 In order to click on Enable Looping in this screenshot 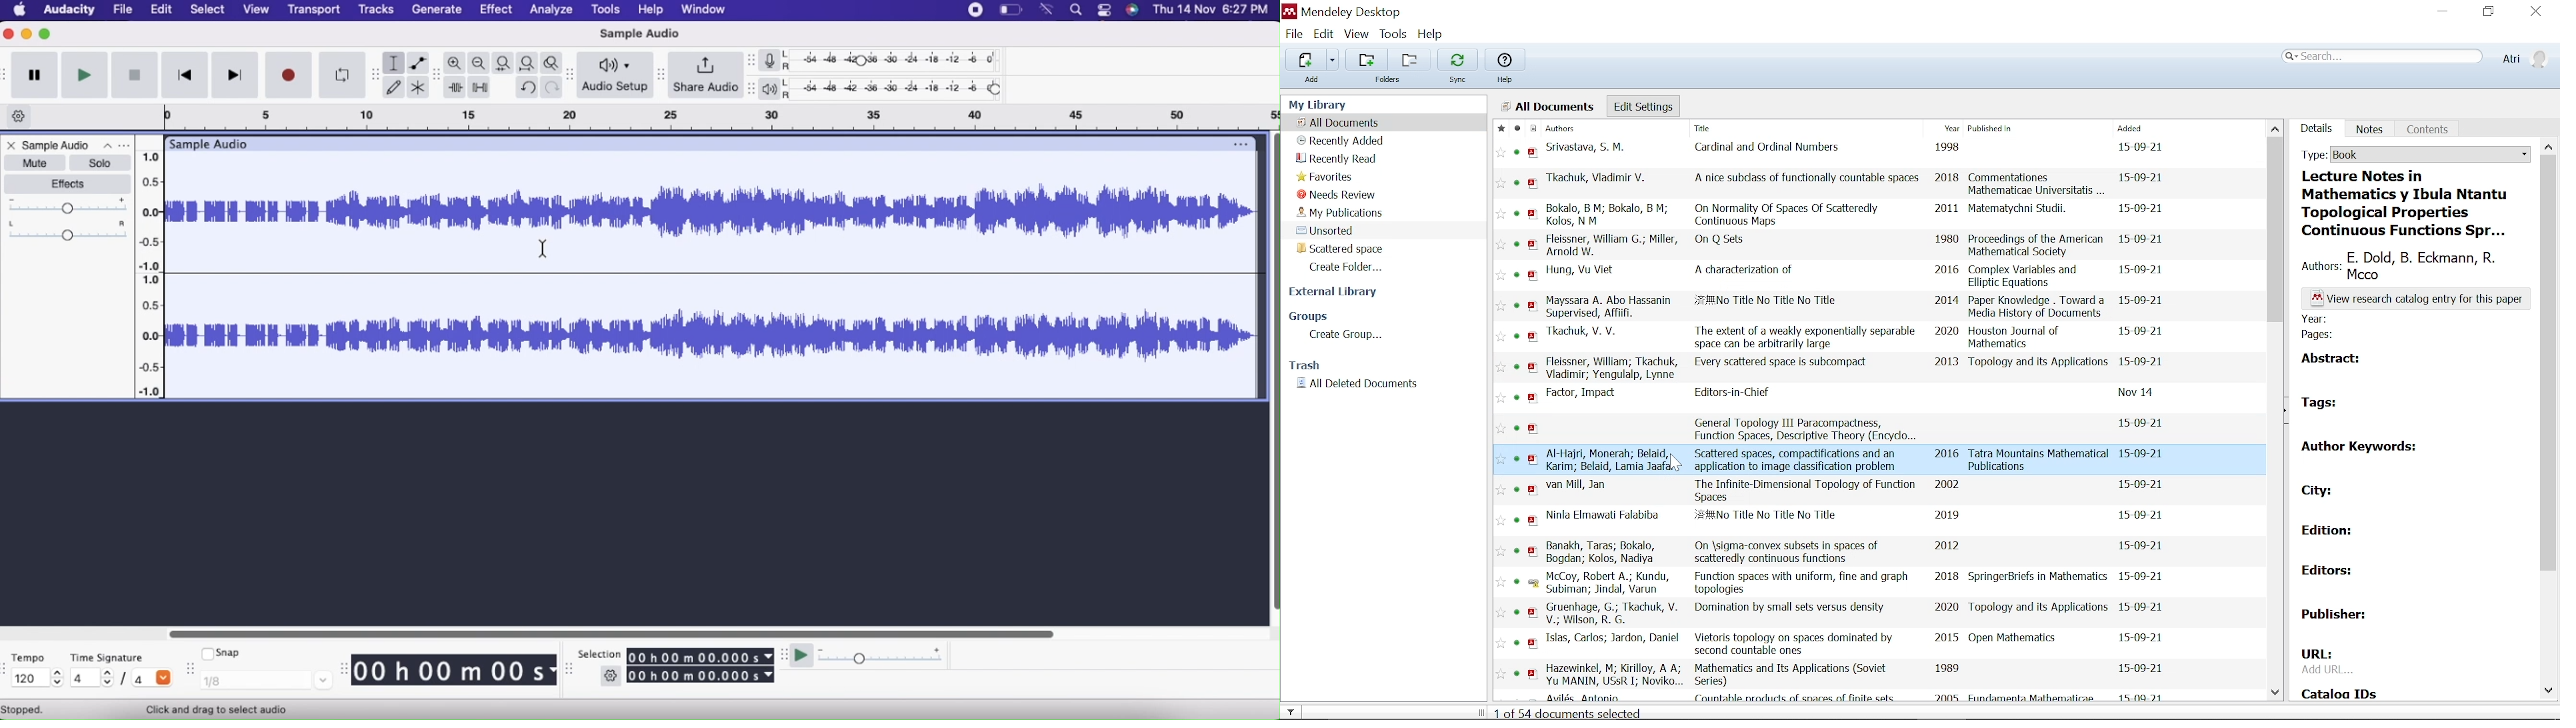, I will do `click(338, 75)`.